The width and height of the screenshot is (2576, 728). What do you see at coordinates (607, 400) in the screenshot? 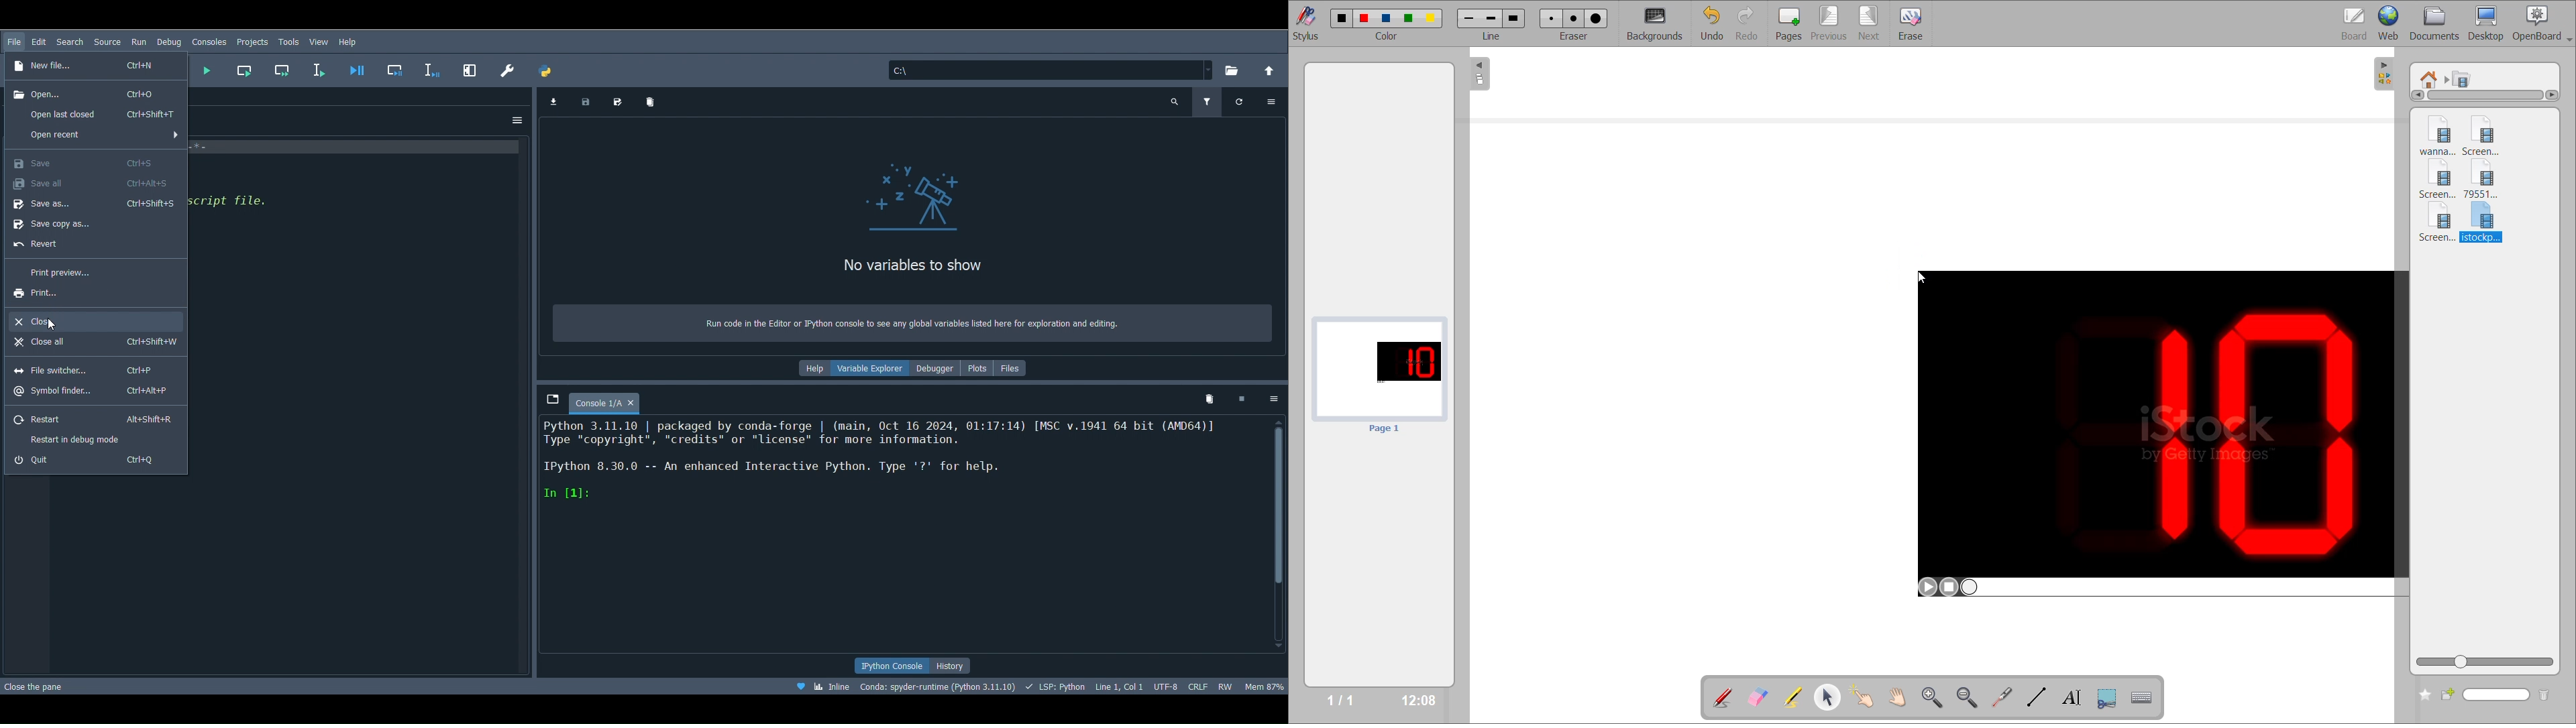
I see `Console 1/A` at bounding box center [607, 400].